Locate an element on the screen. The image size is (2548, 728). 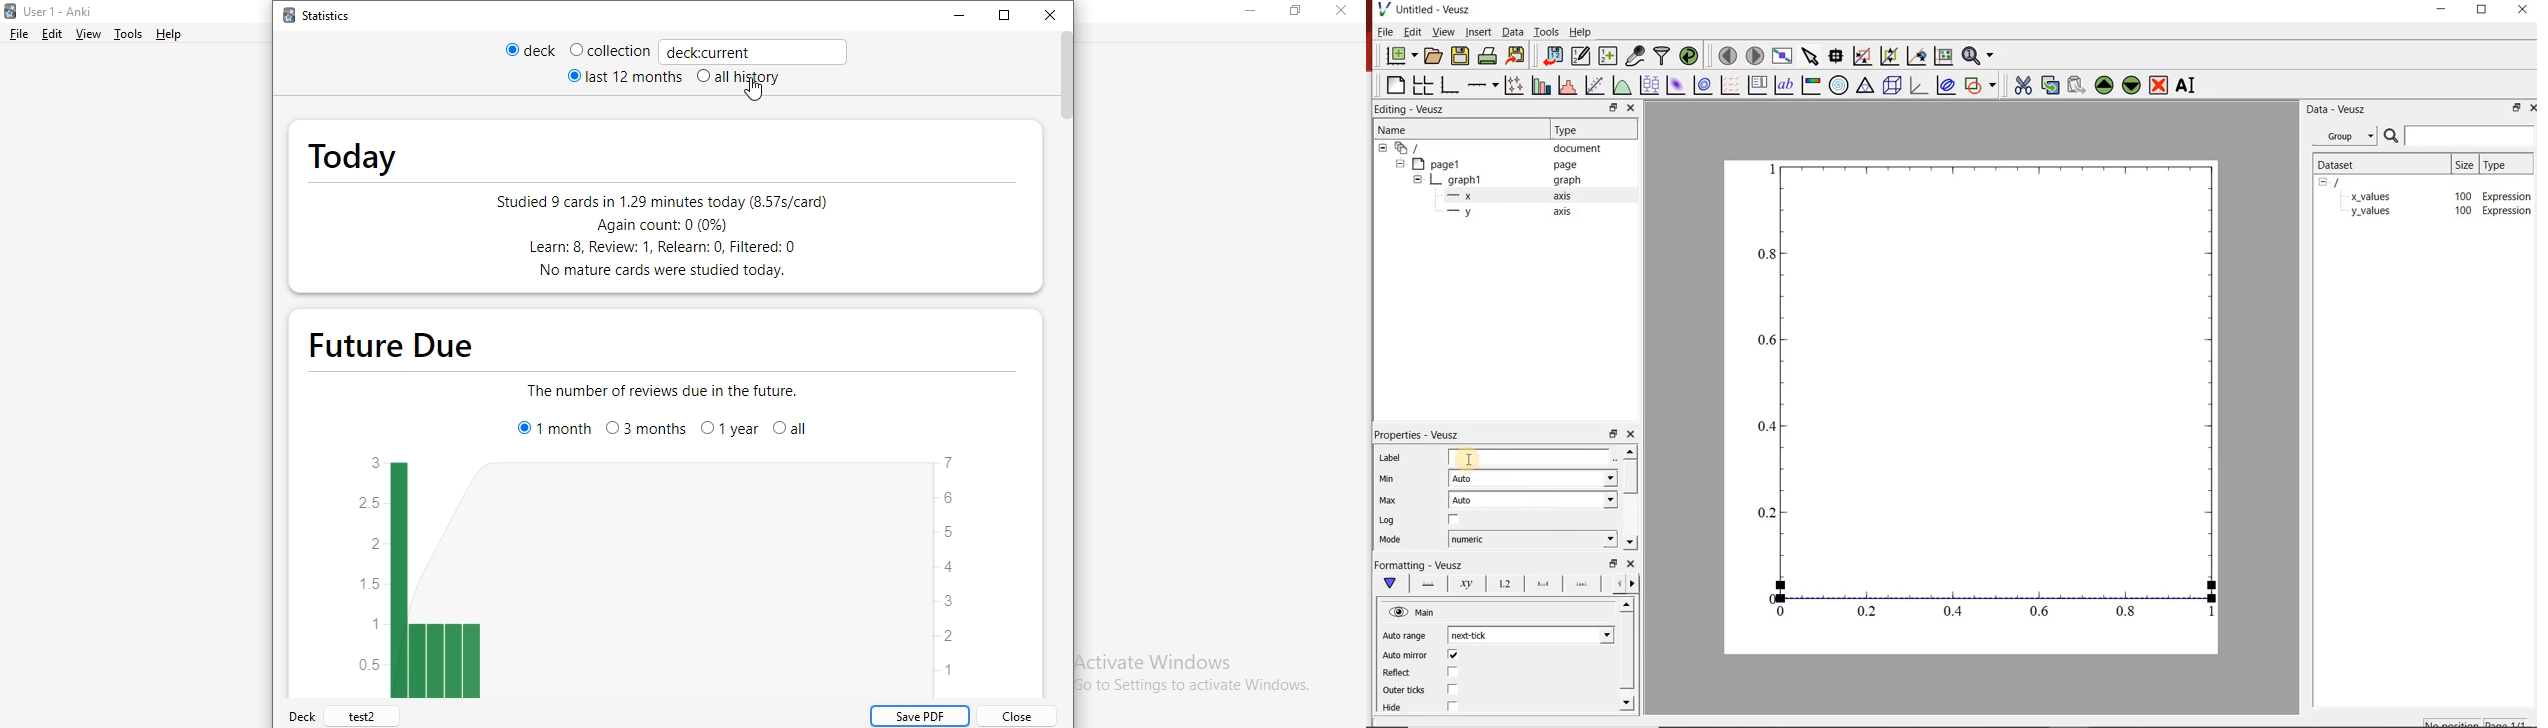
filter data is located at coordinates (1662, 56).